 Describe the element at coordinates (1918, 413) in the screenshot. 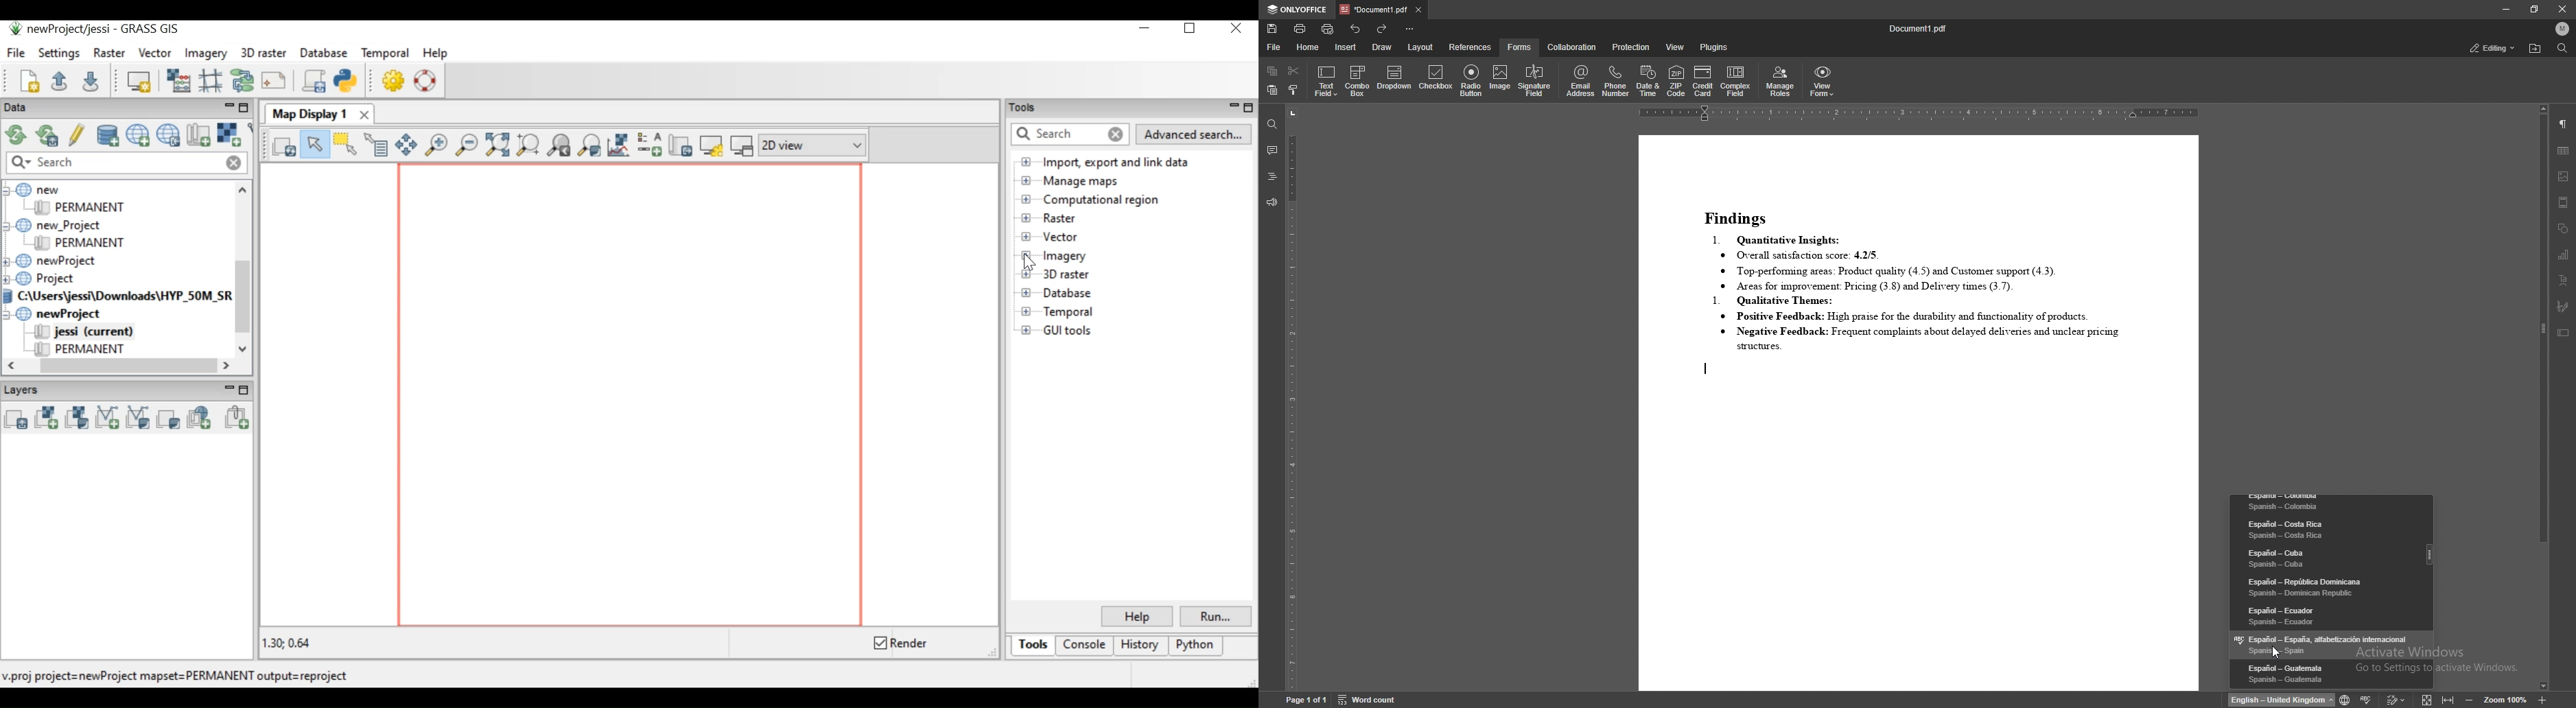

I see `document` at that location.